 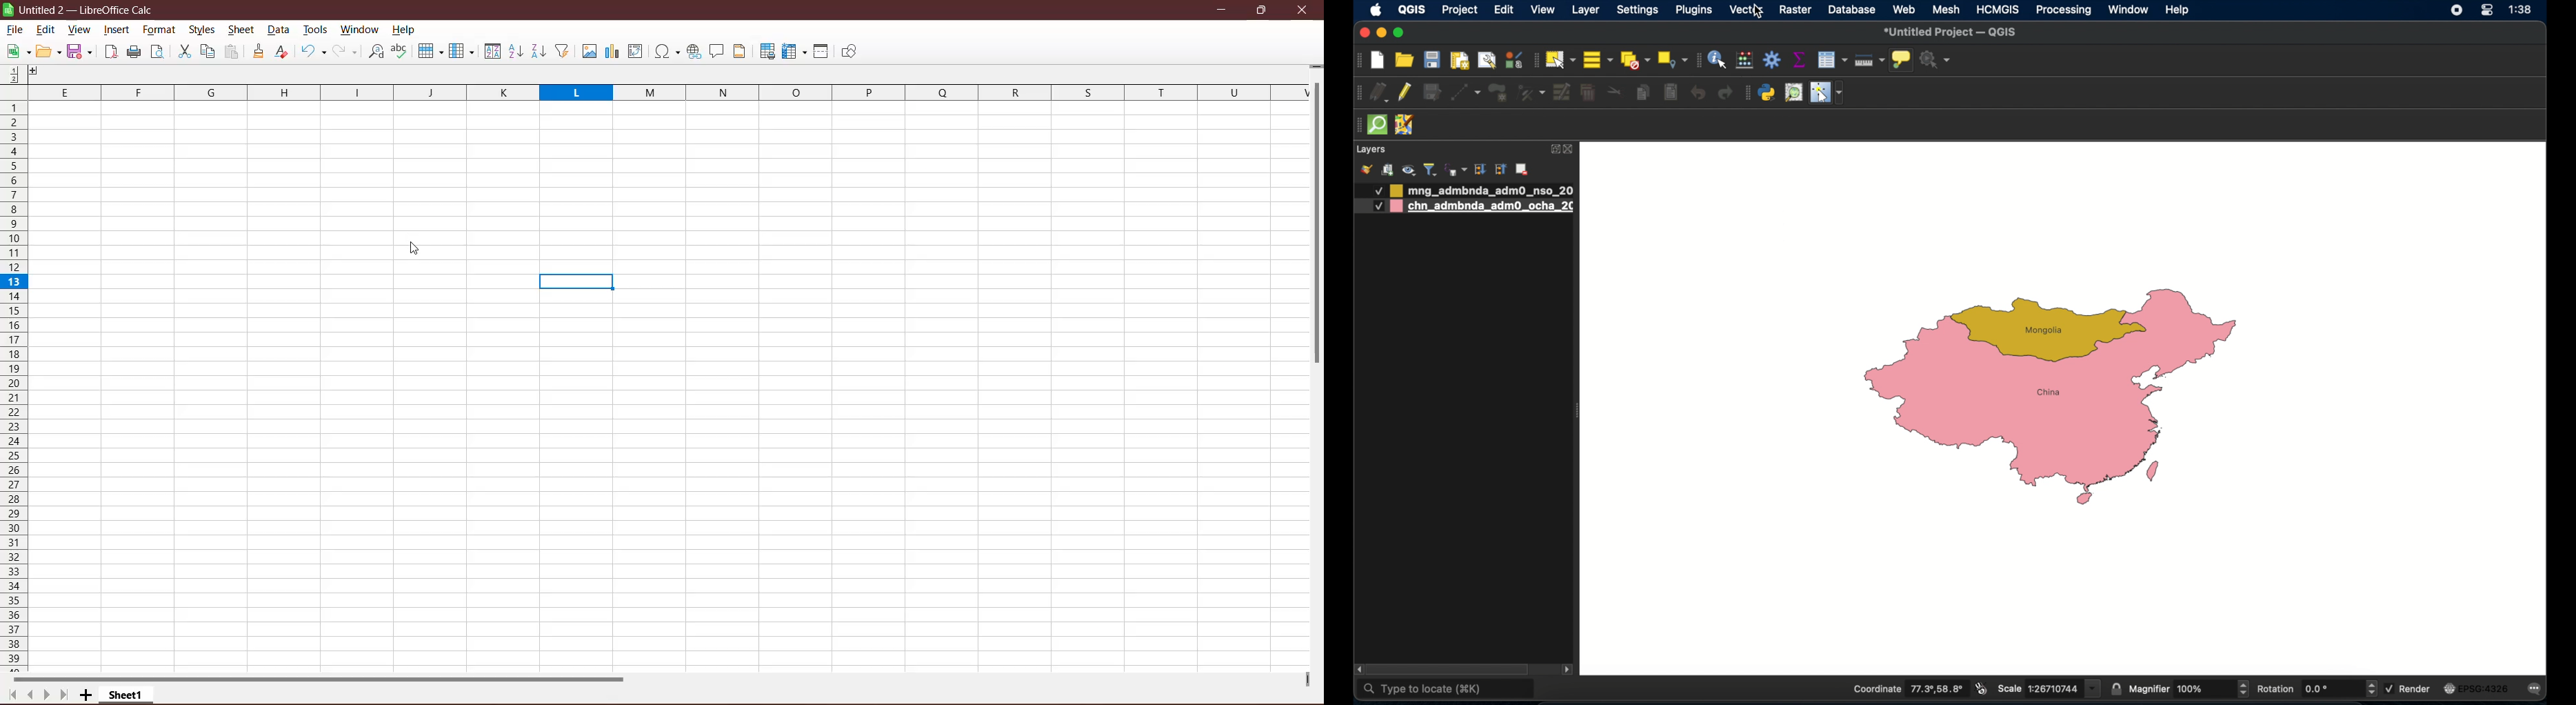 I want to click on Print, so click(x=134, y=52).